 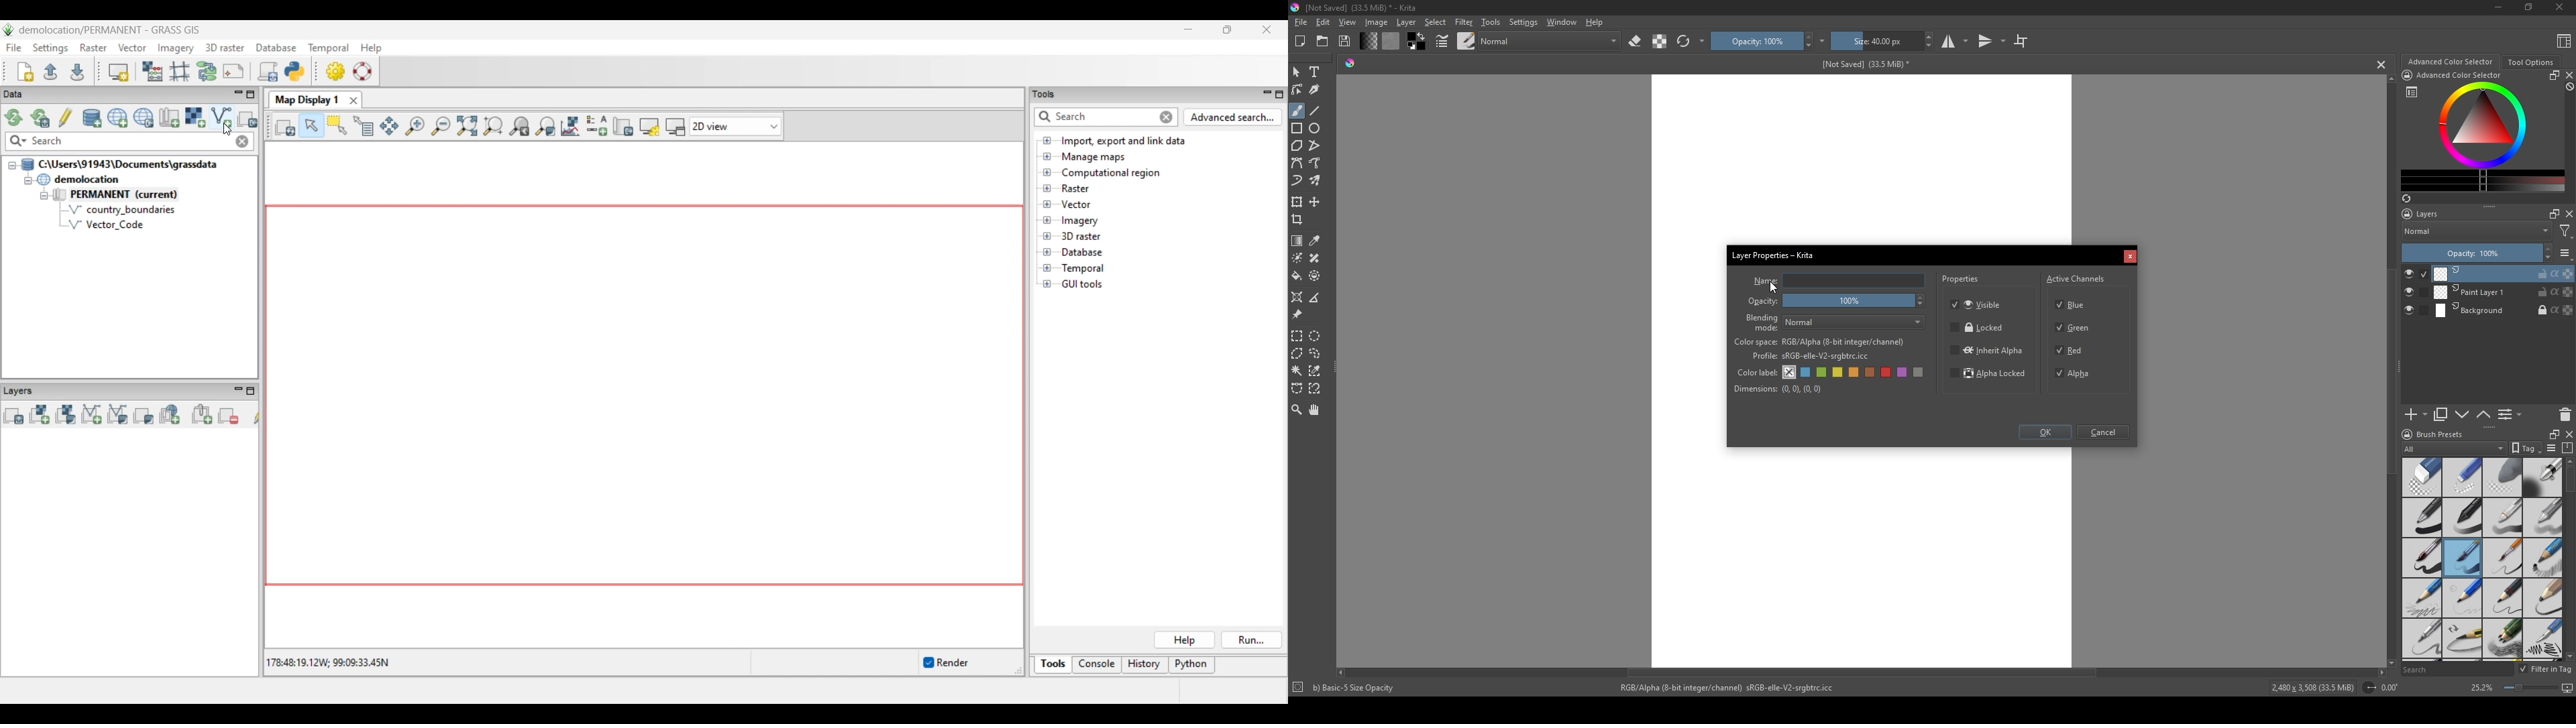 I want to click on Close, so click(x=2557, y=8).